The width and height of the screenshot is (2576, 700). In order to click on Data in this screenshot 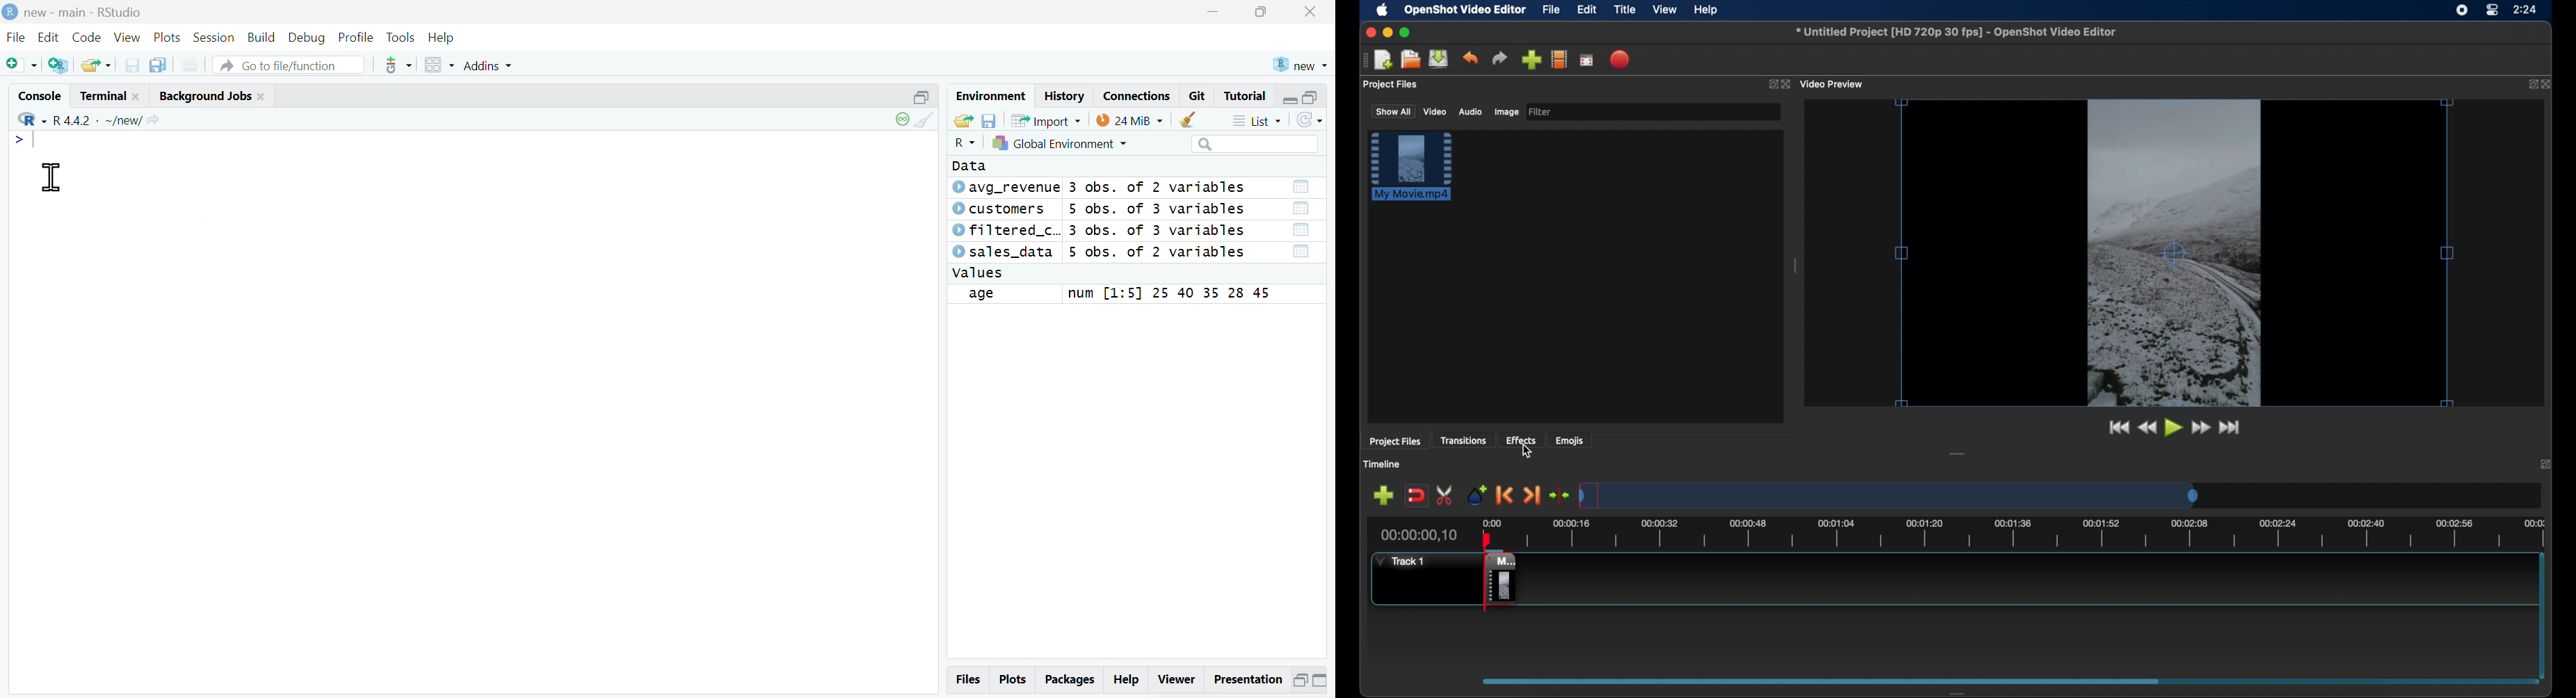, I will do `click(975, 165)`.